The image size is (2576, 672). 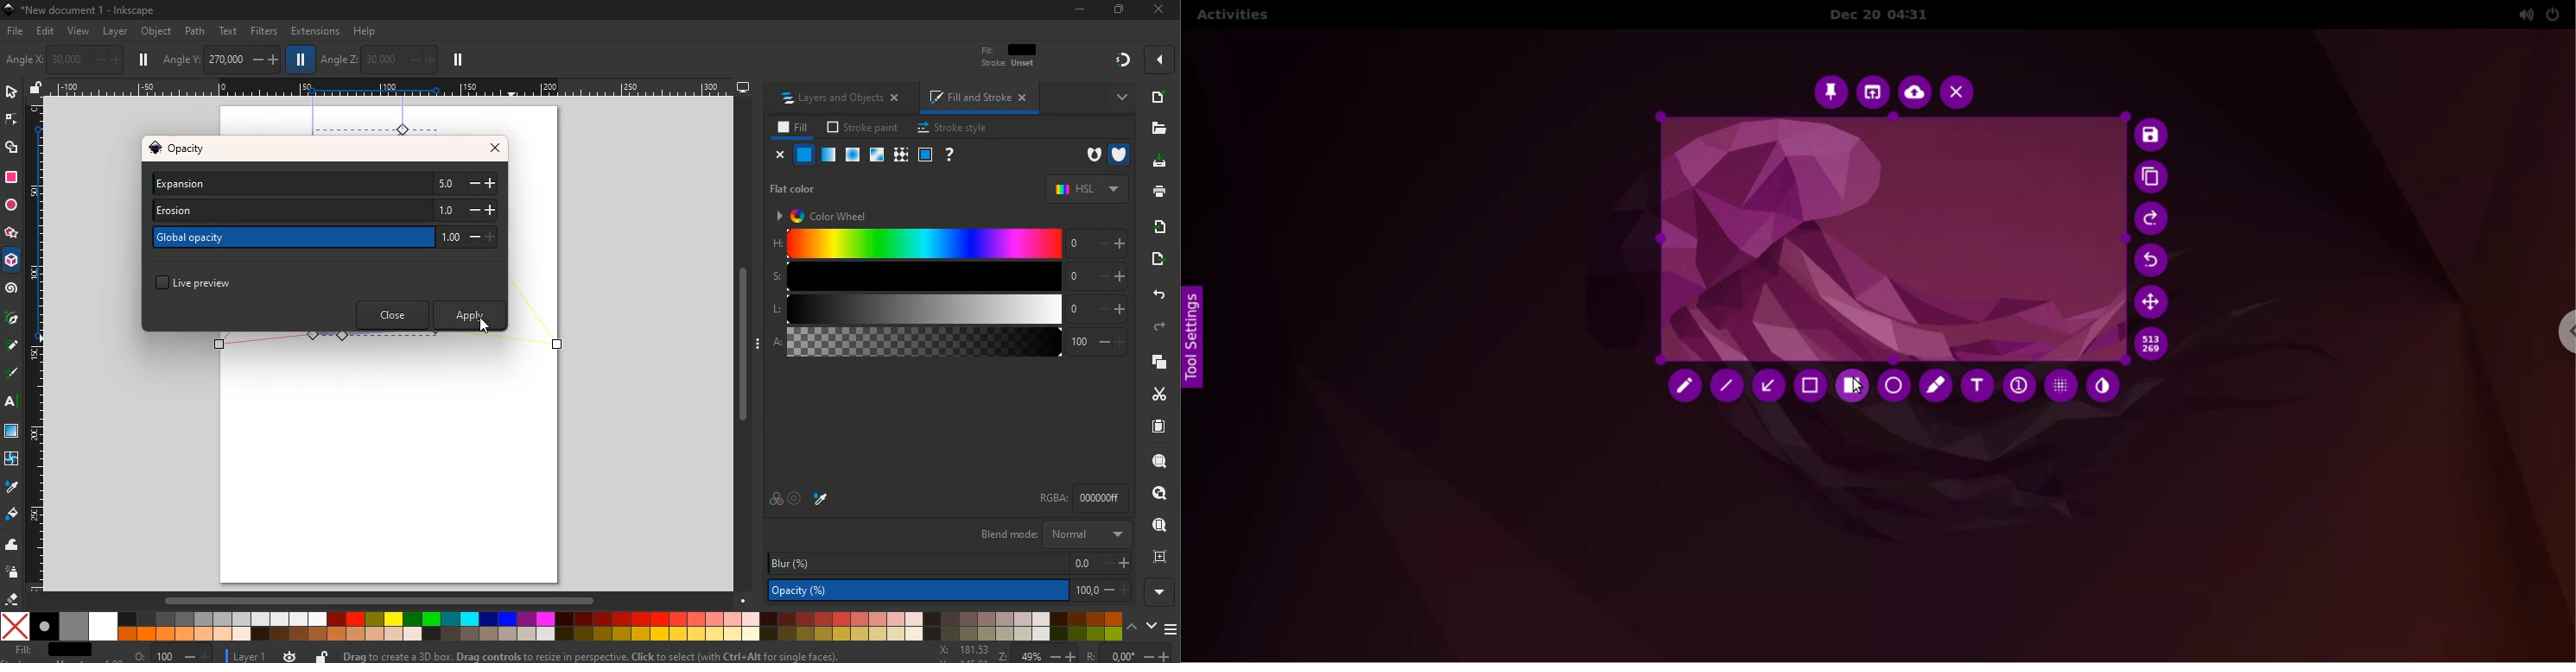 I want to click on spiral, so click(x=12, y=290).